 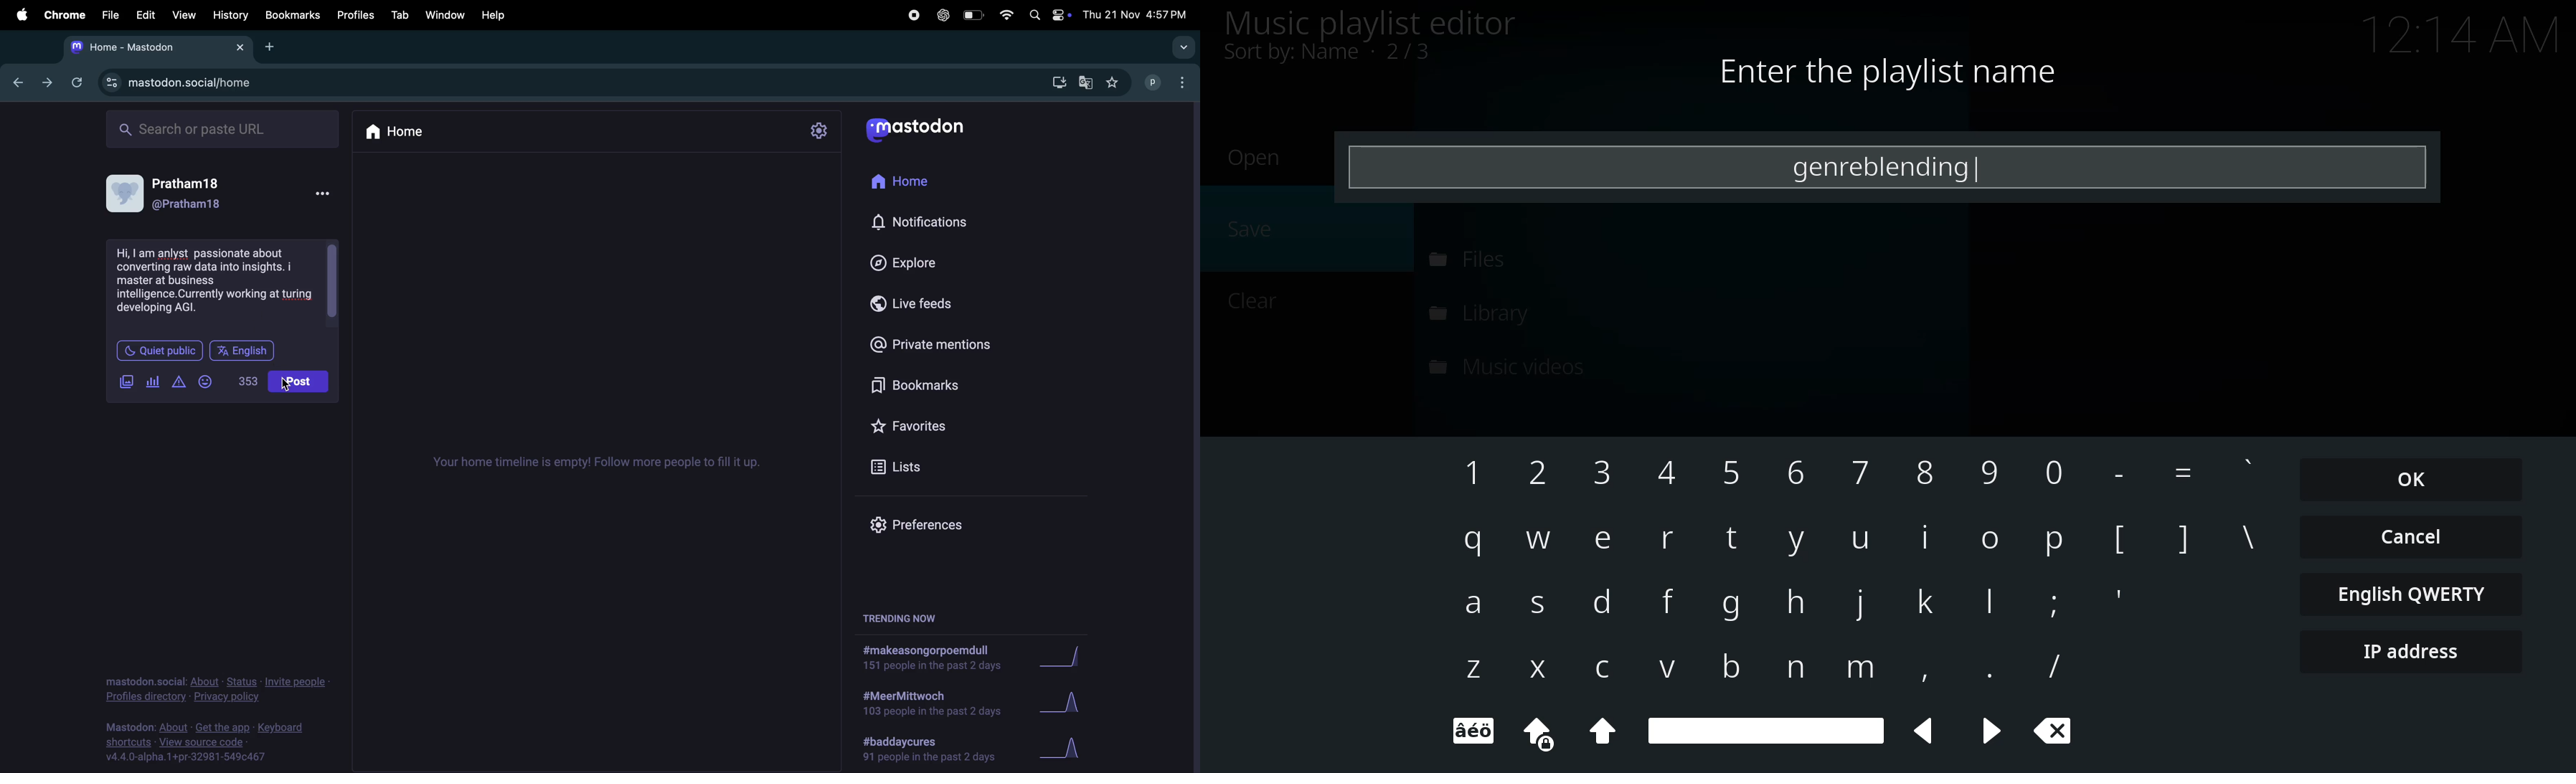 I want to click on sort, so click(x=1331, y=52).